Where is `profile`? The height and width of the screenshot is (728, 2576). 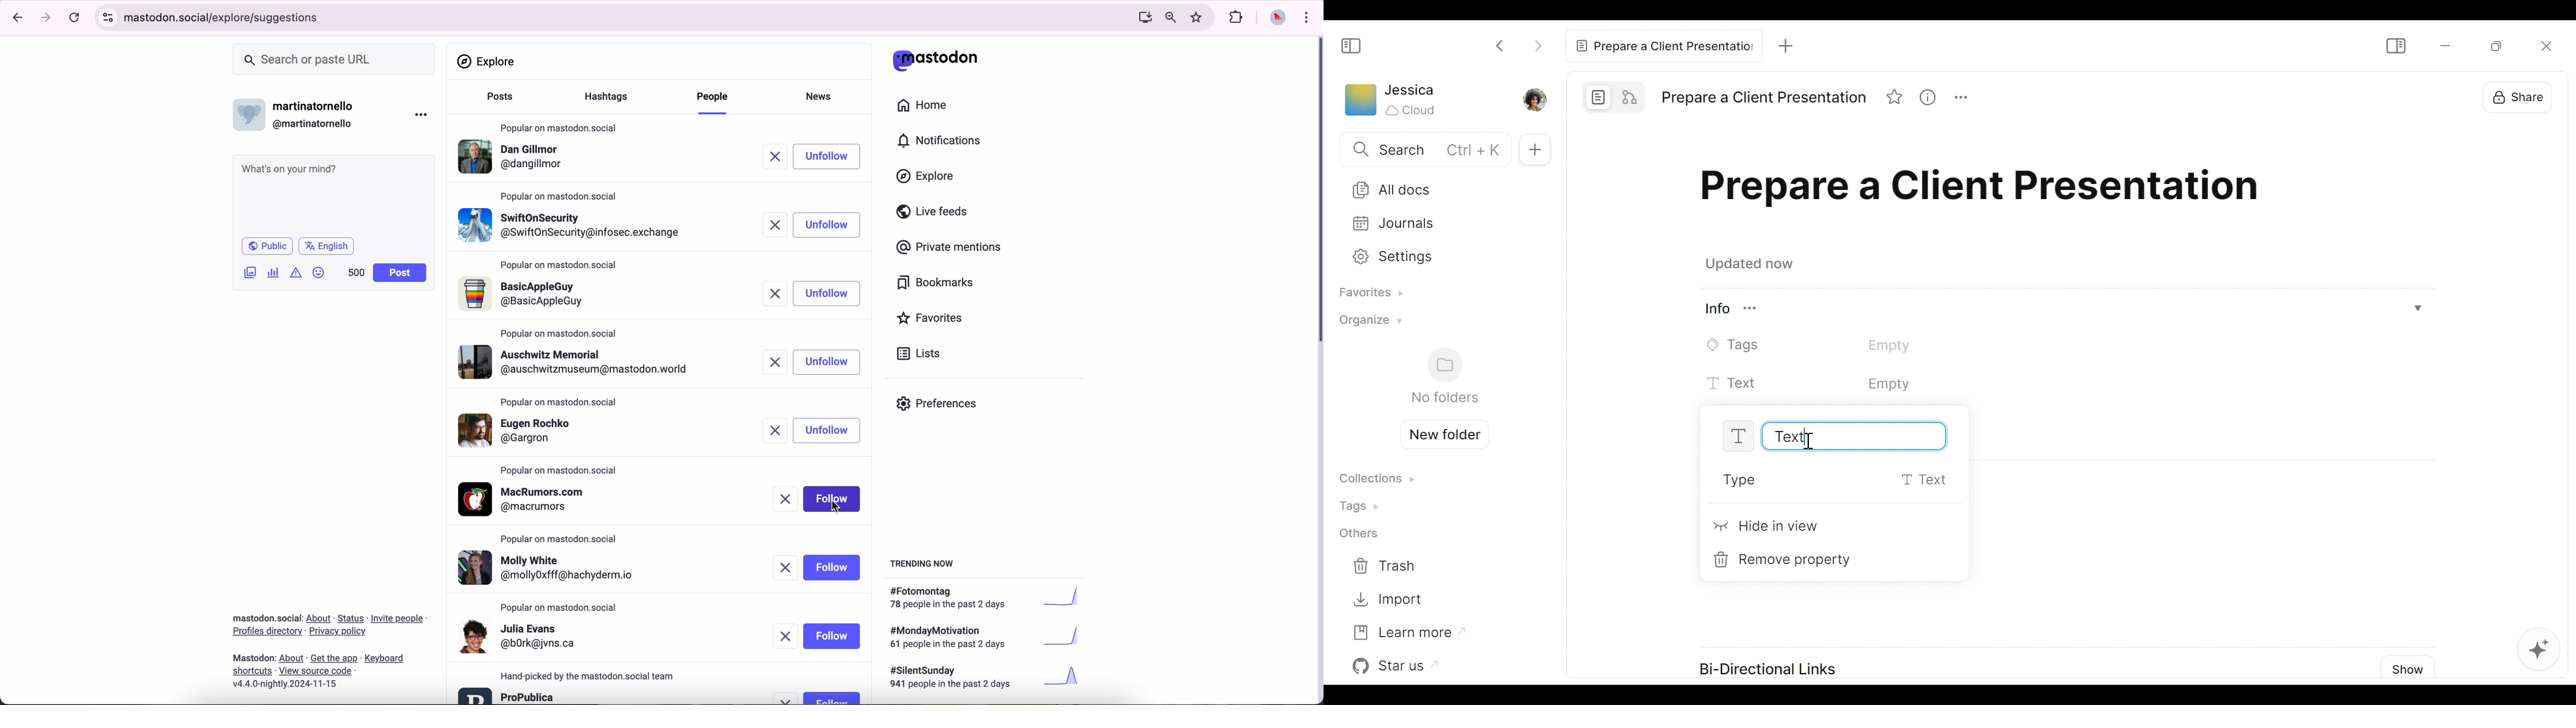
profile is located at coordinates (556, 569).